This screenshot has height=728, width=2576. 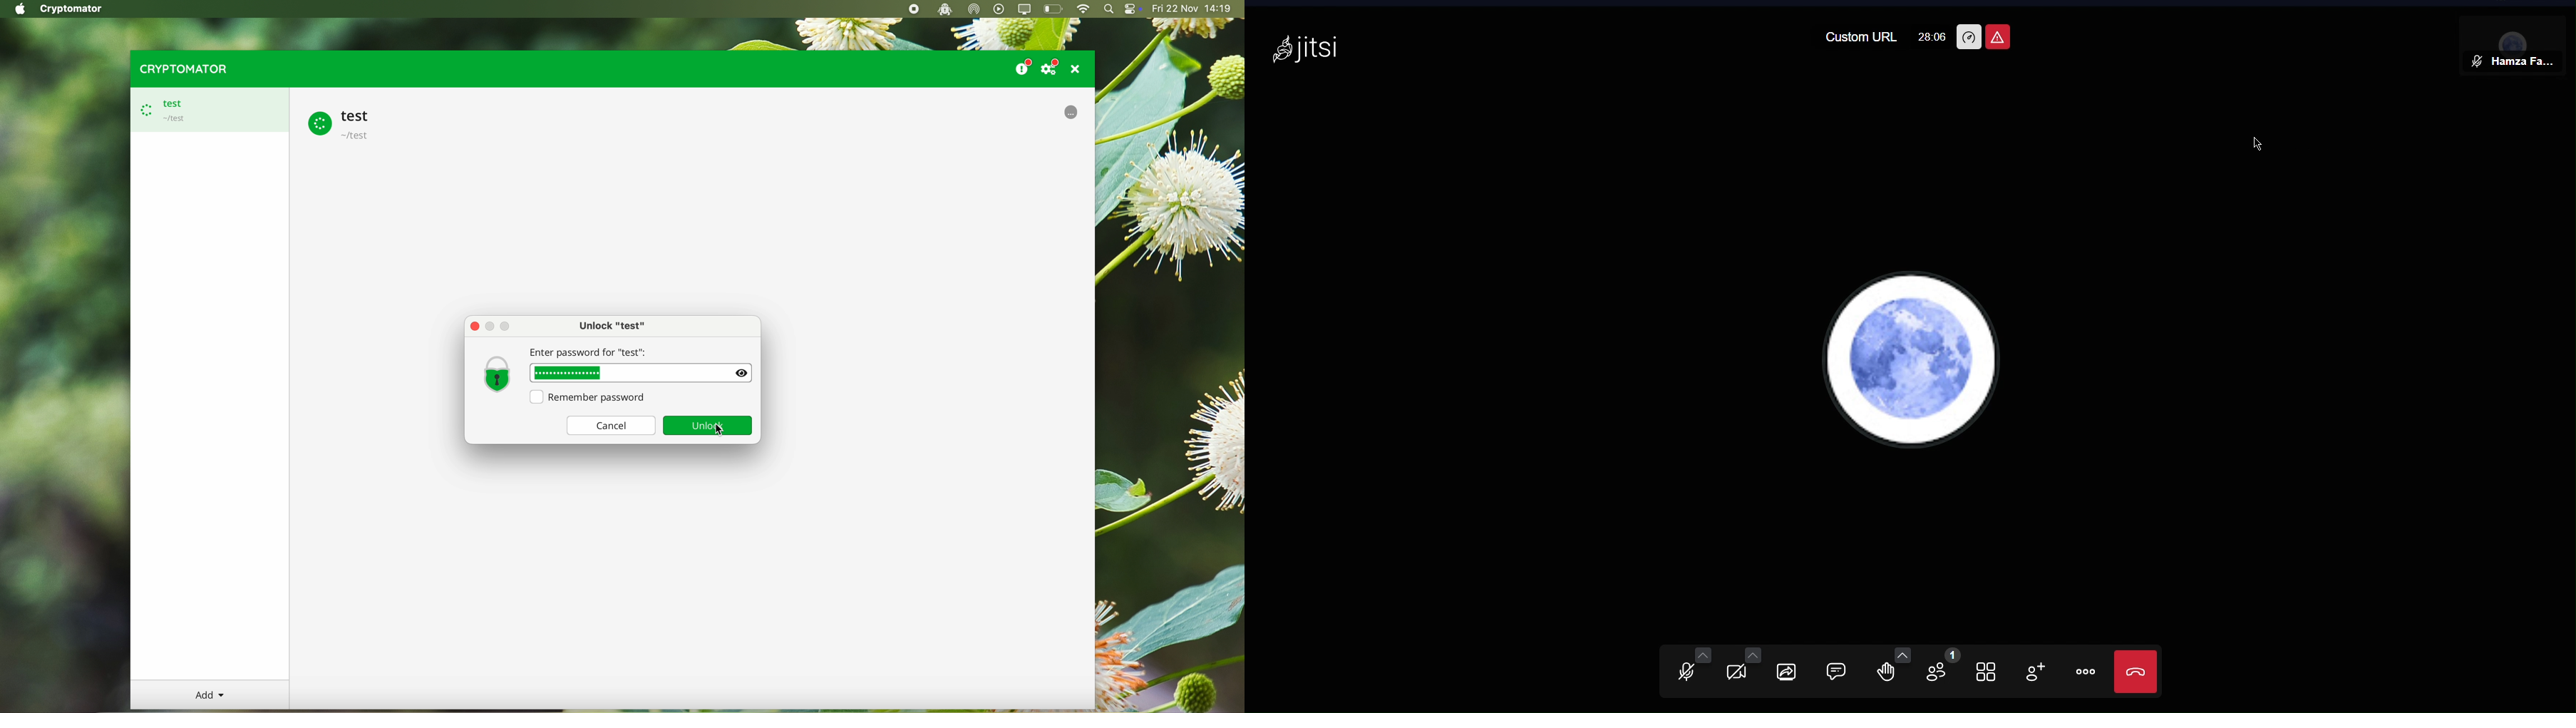 What do you see at coordinates (1942, 672) in the screenshot?
I see `Participants` at bounding box center [1942, 672].